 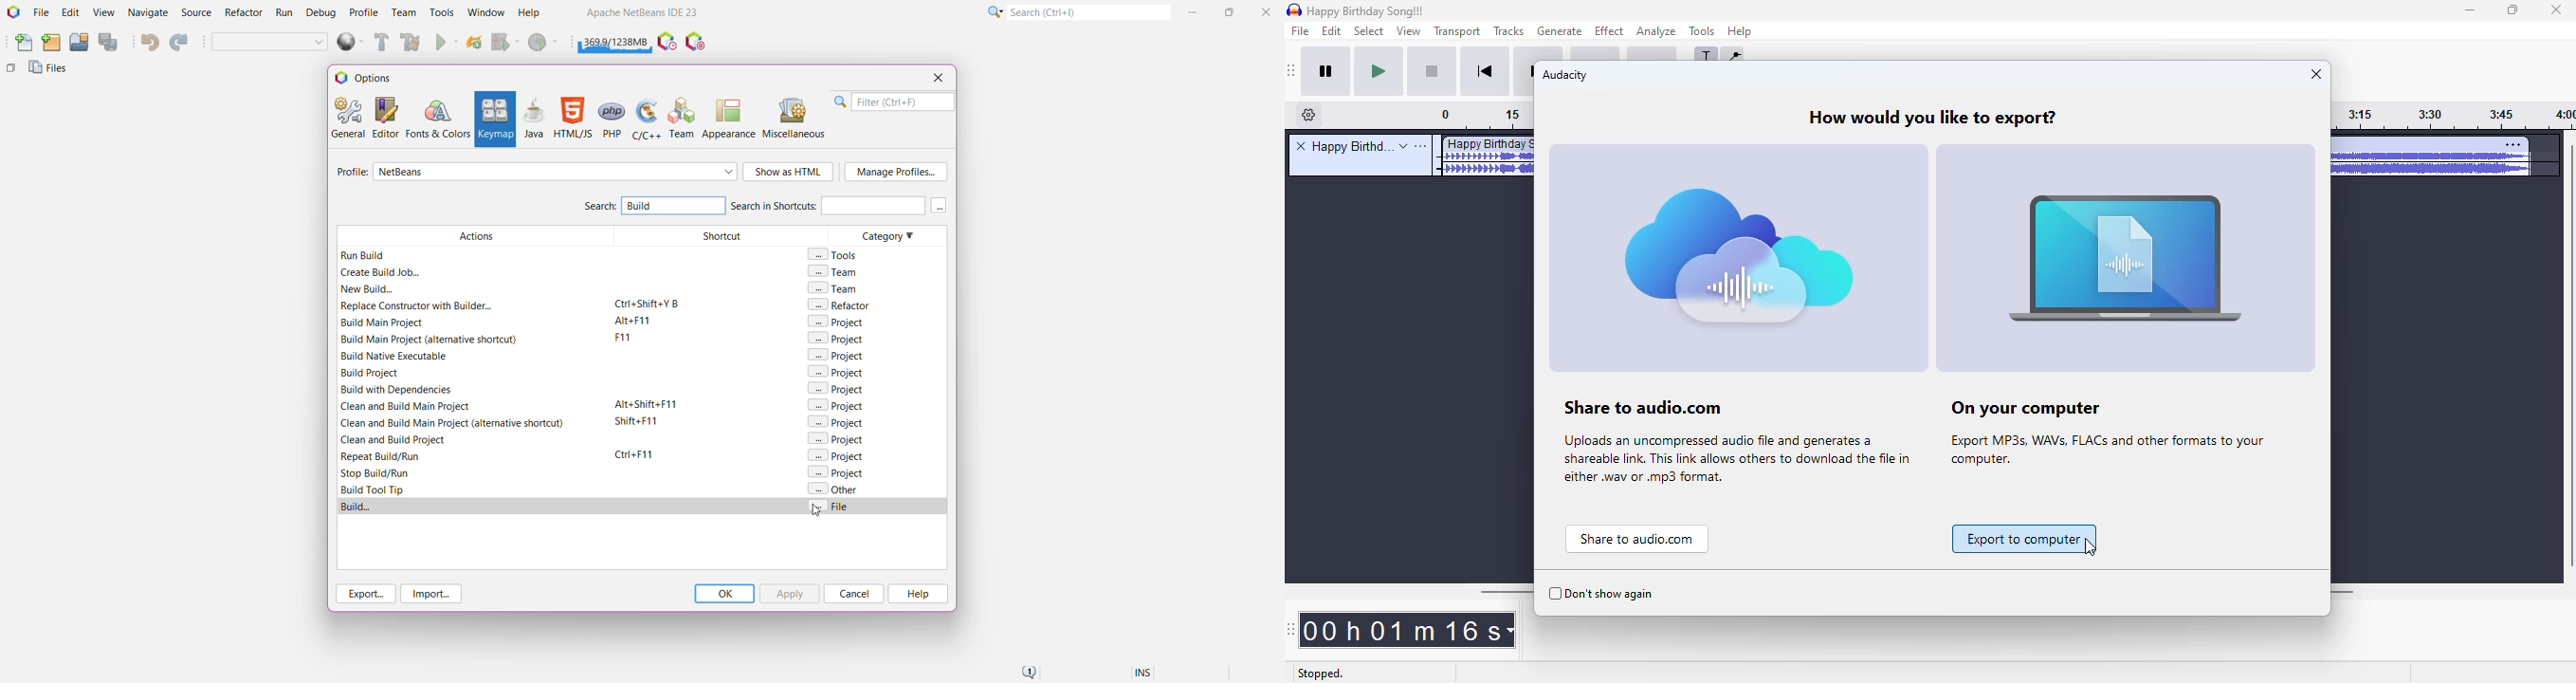 I want to click on edit, so click(x=1334, y=31).